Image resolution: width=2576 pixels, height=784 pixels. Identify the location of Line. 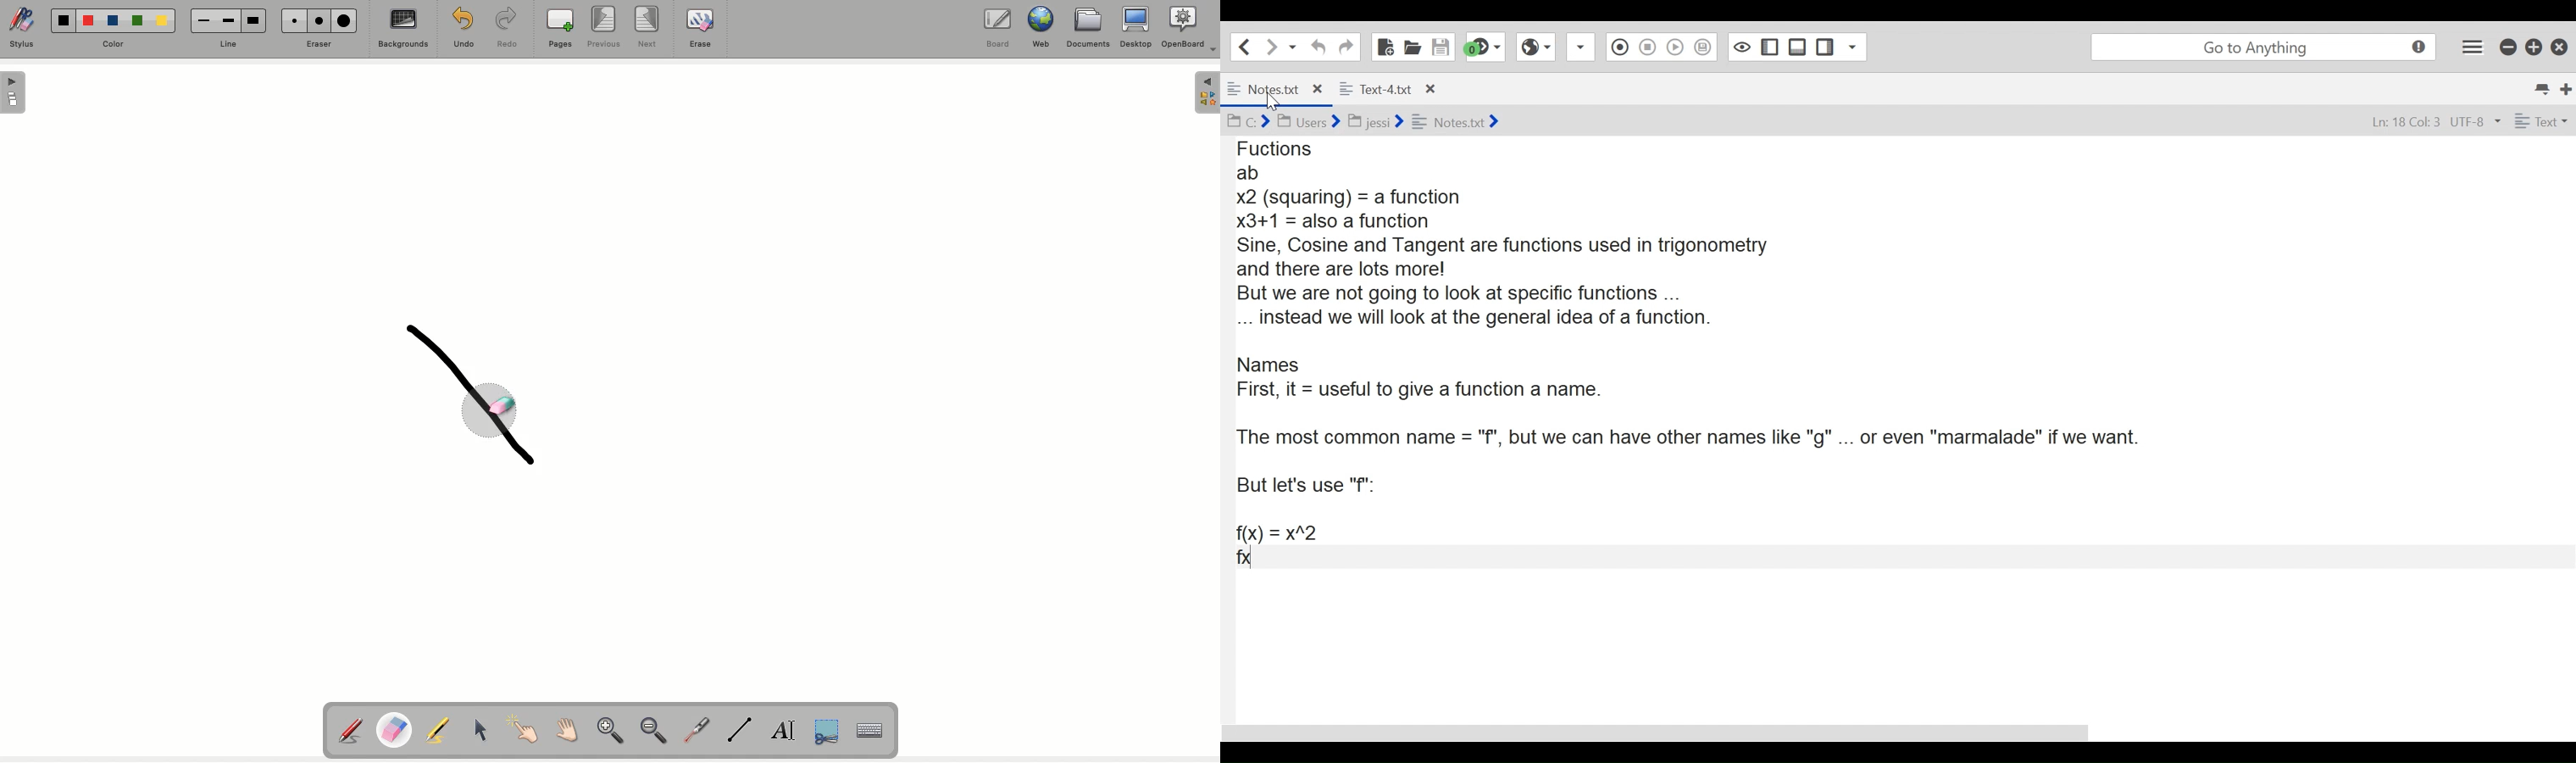
(233, 43).